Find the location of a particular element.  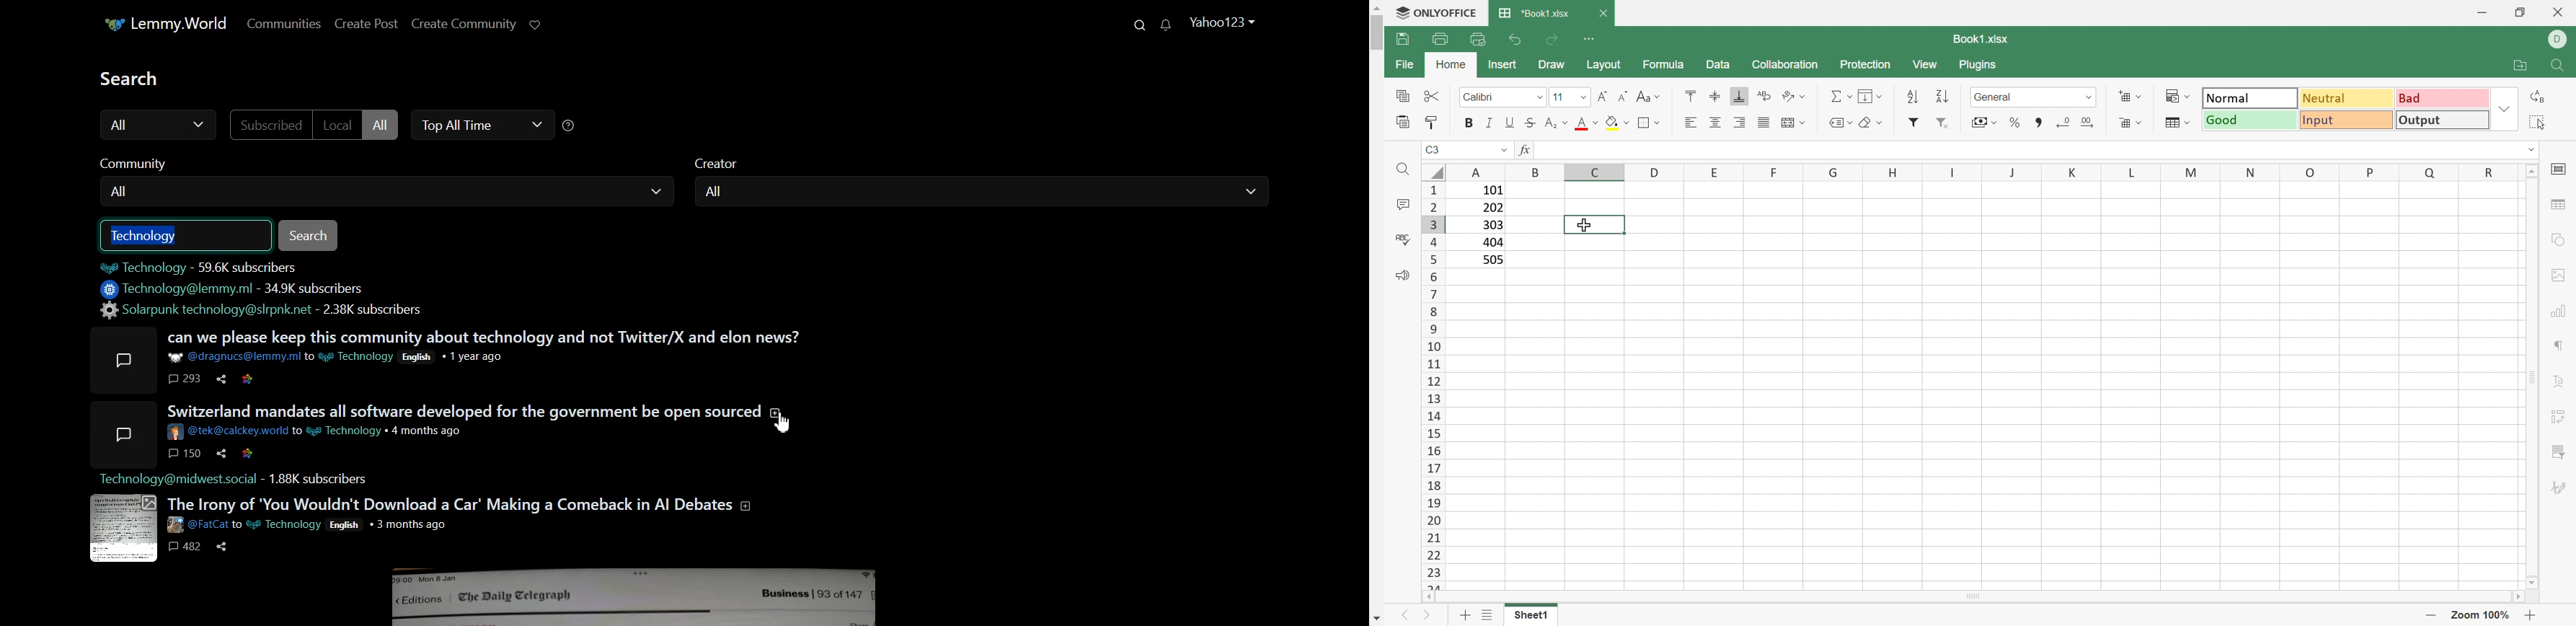

table settings is located at coordinates (2561, 206).